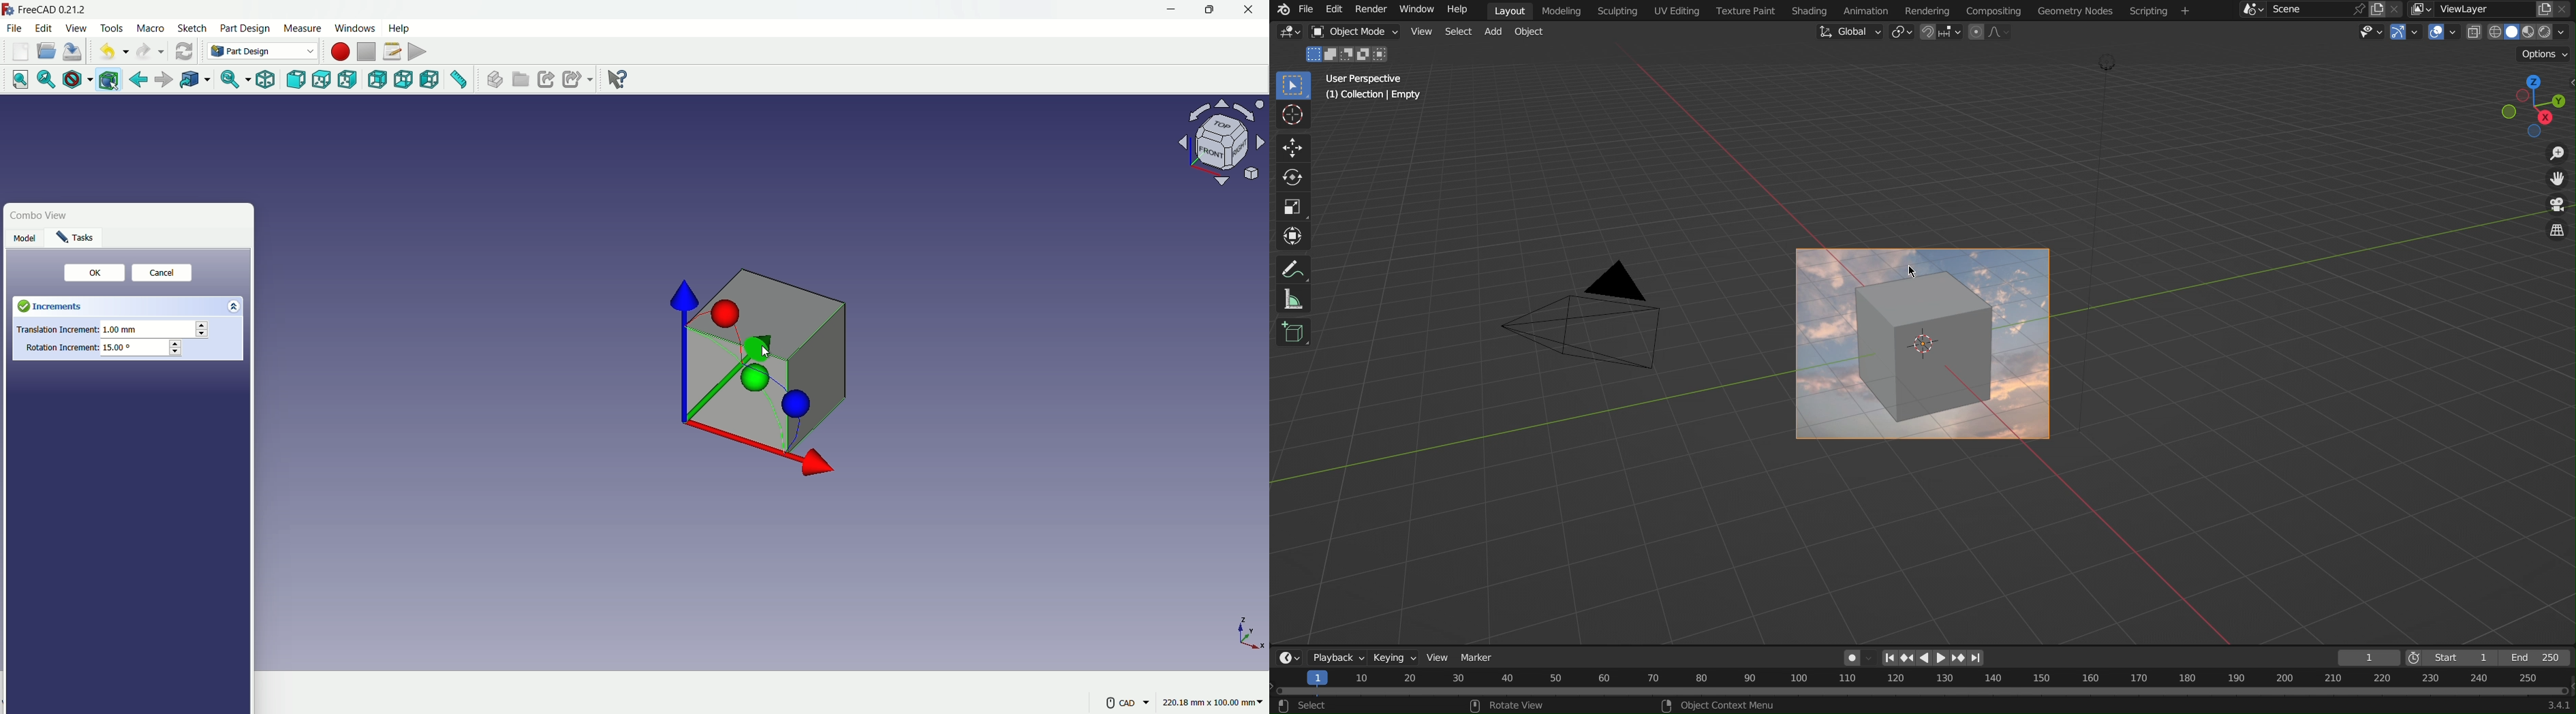 This screenshot has height=728, width=2576. I want to click on left view, so click(430, 81).